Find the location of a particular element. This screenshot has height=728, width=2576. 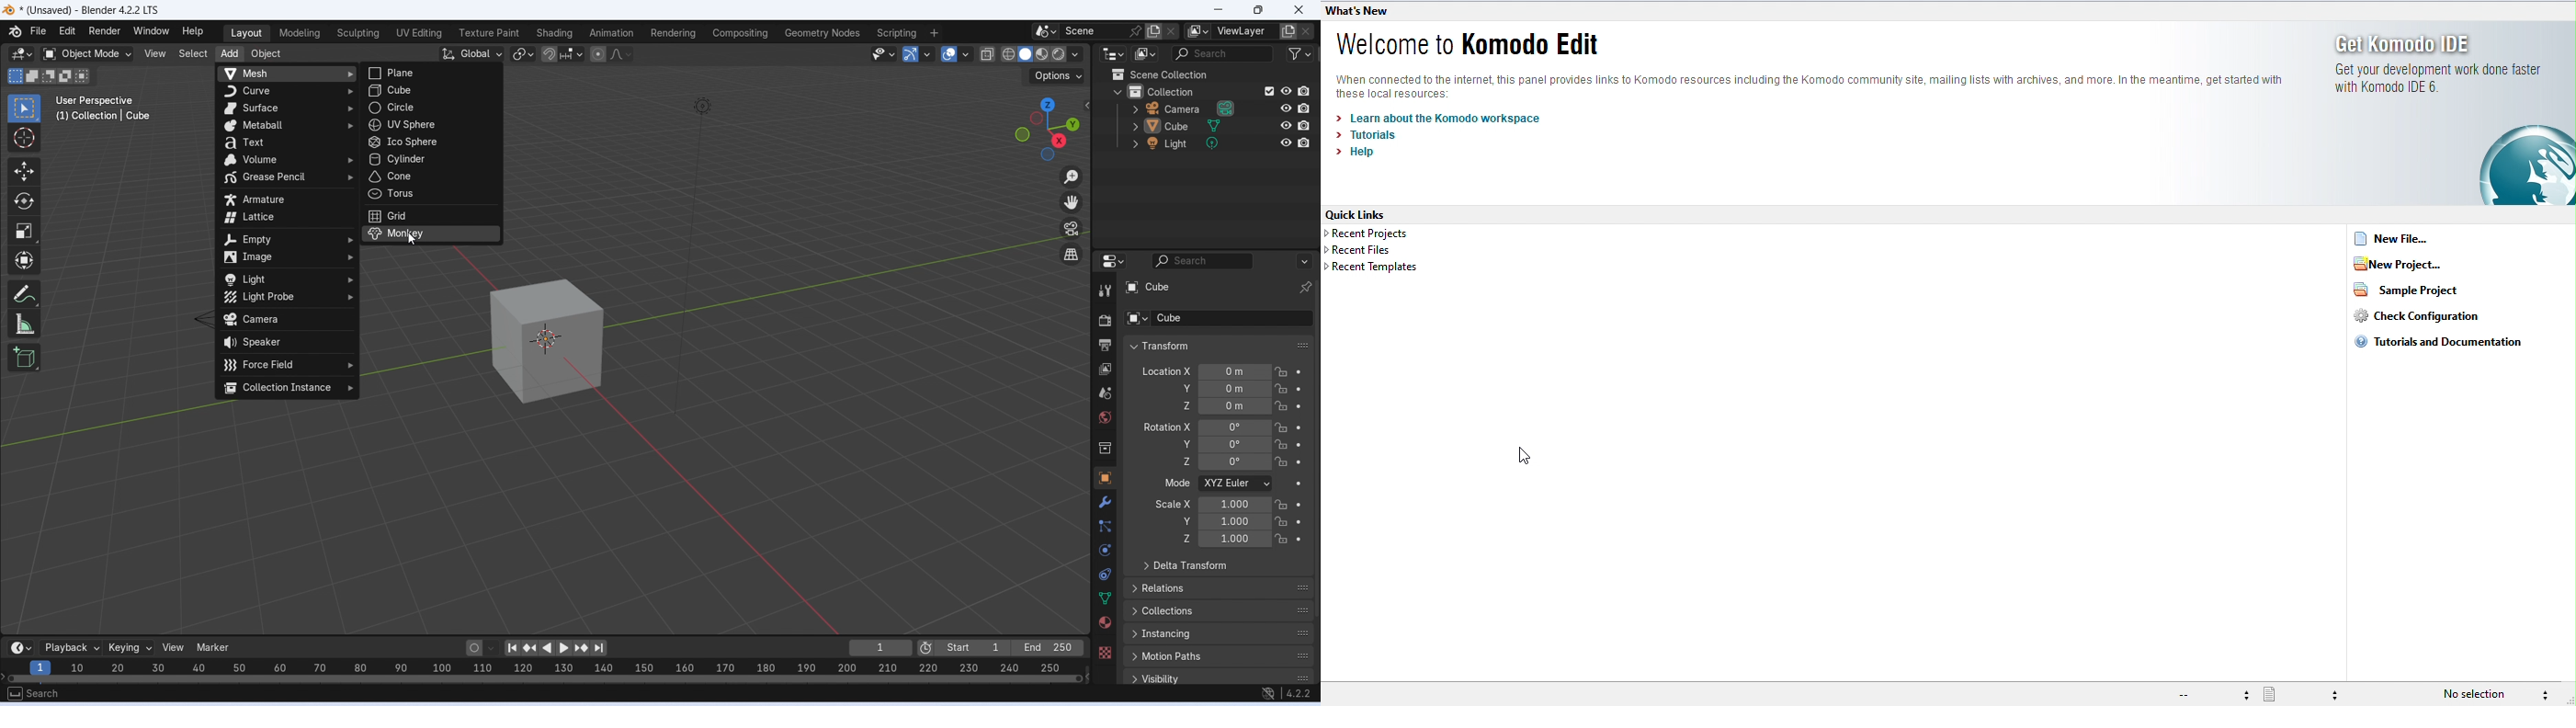

texture is located at coordinates (1105, 652).